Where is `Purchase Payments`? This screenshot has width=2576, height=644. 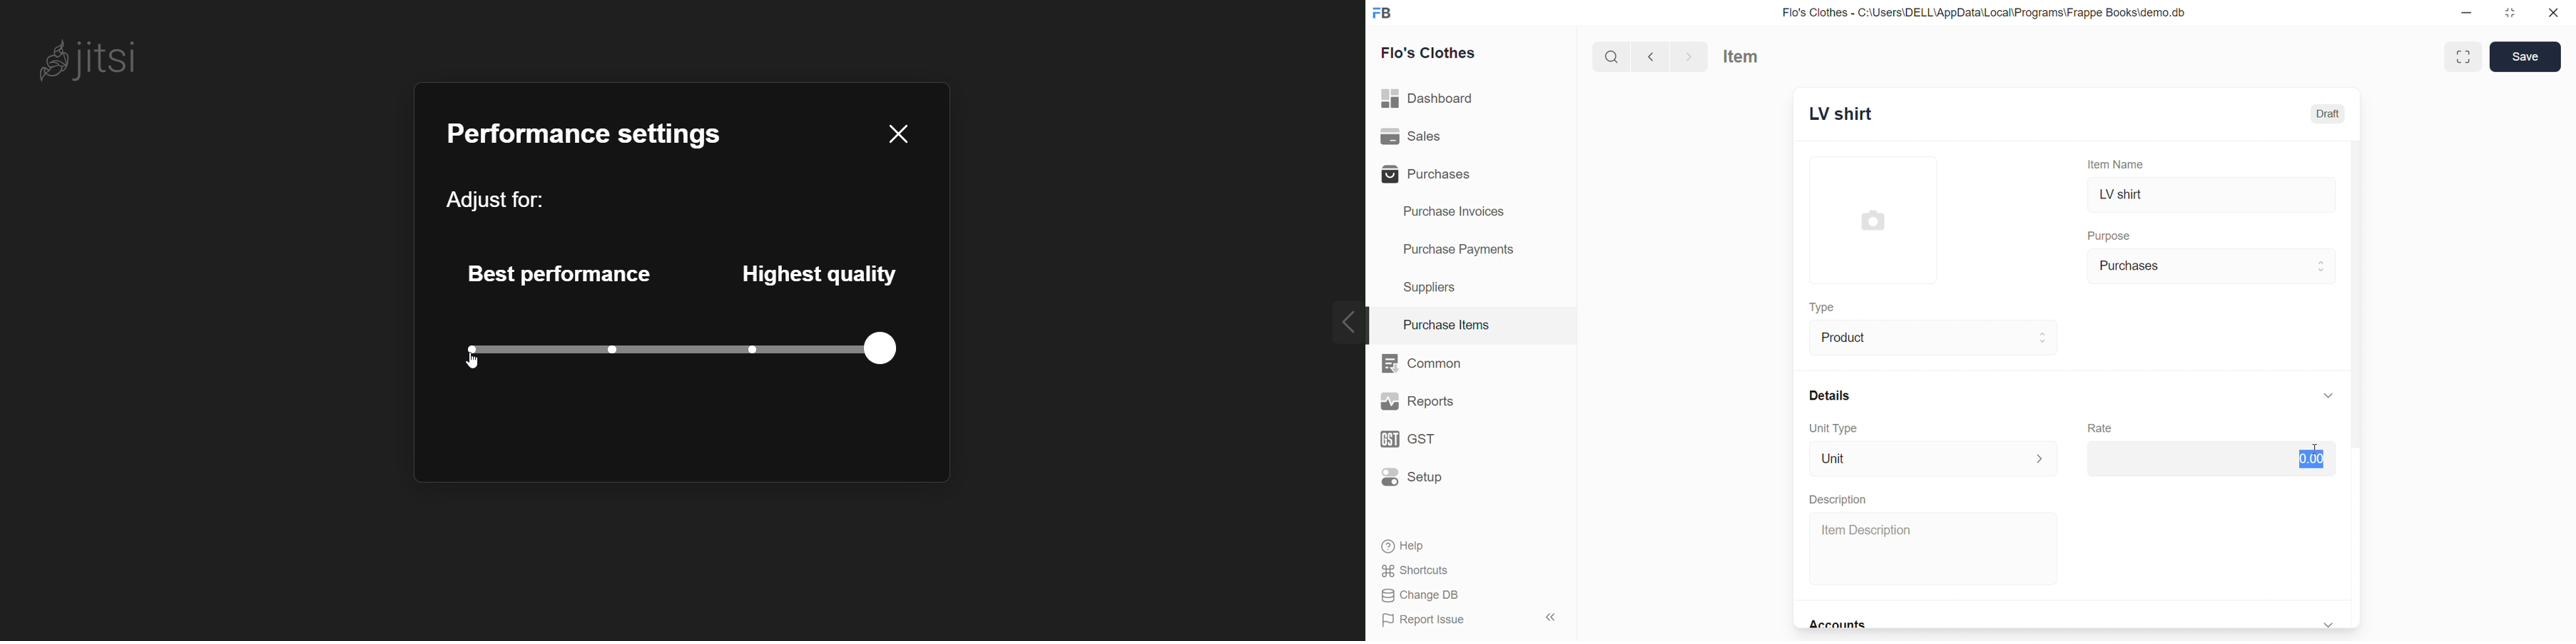
Purchase Payments is located at coordinates (1463, 250).